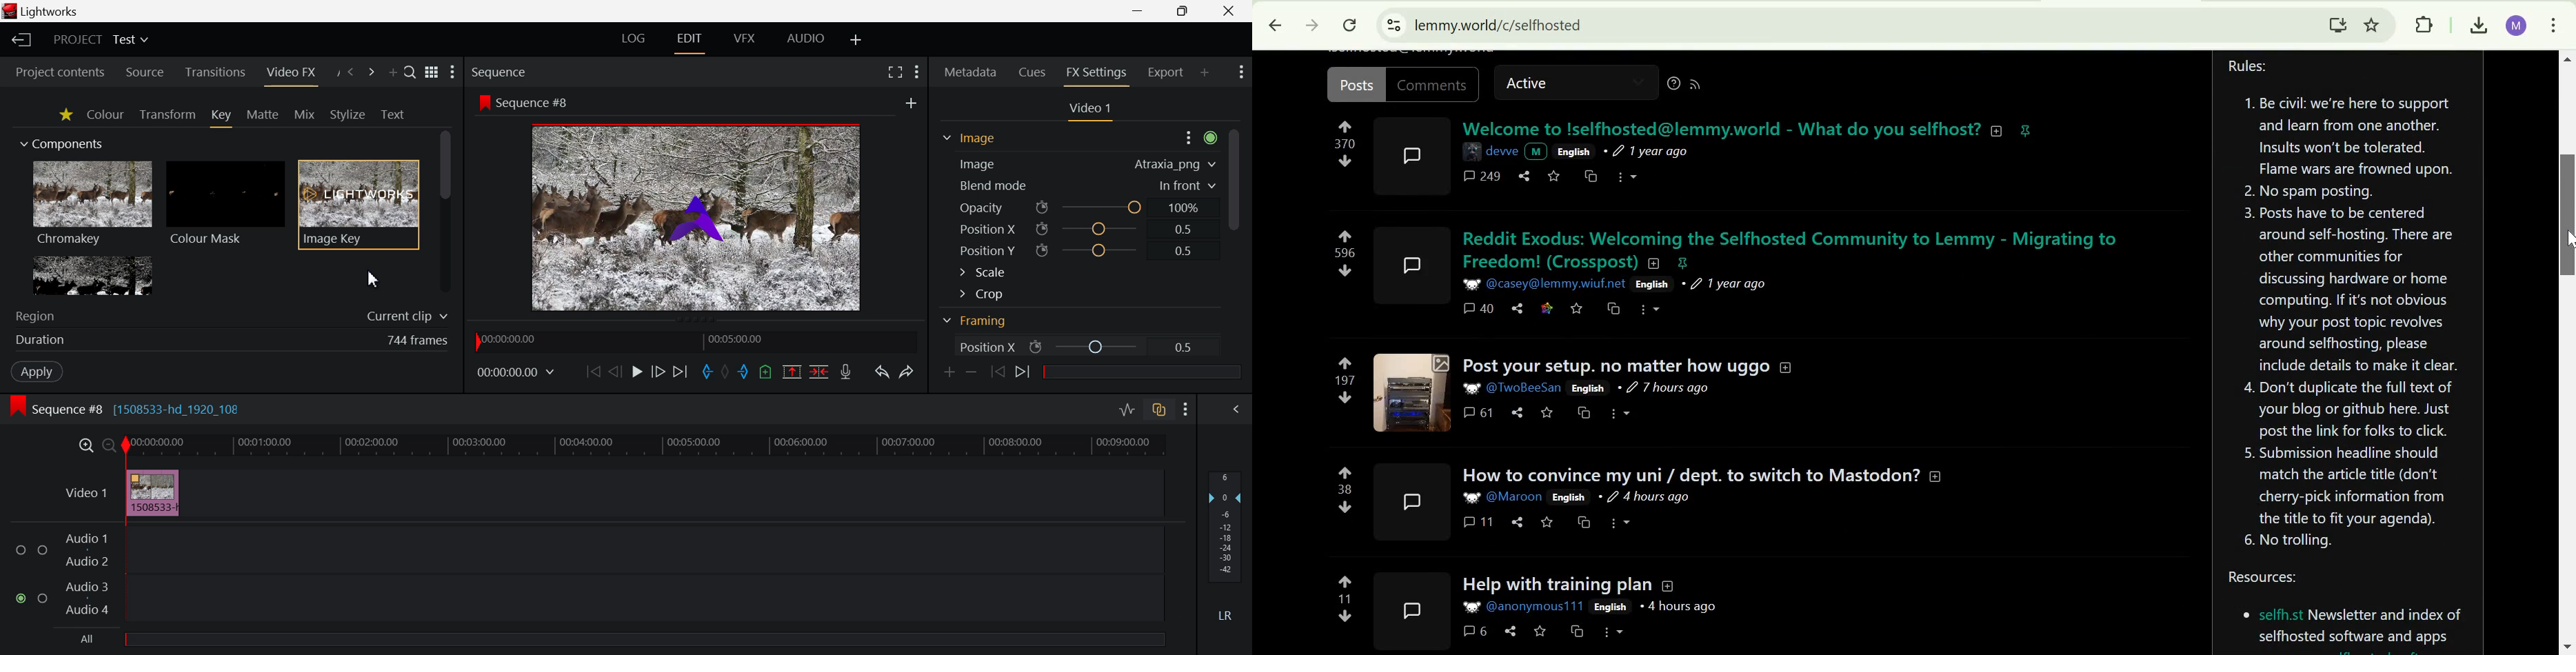 The width and height of the screenshot is (2576, 672). I want to click on Next keyframe, so click(1023, 374).